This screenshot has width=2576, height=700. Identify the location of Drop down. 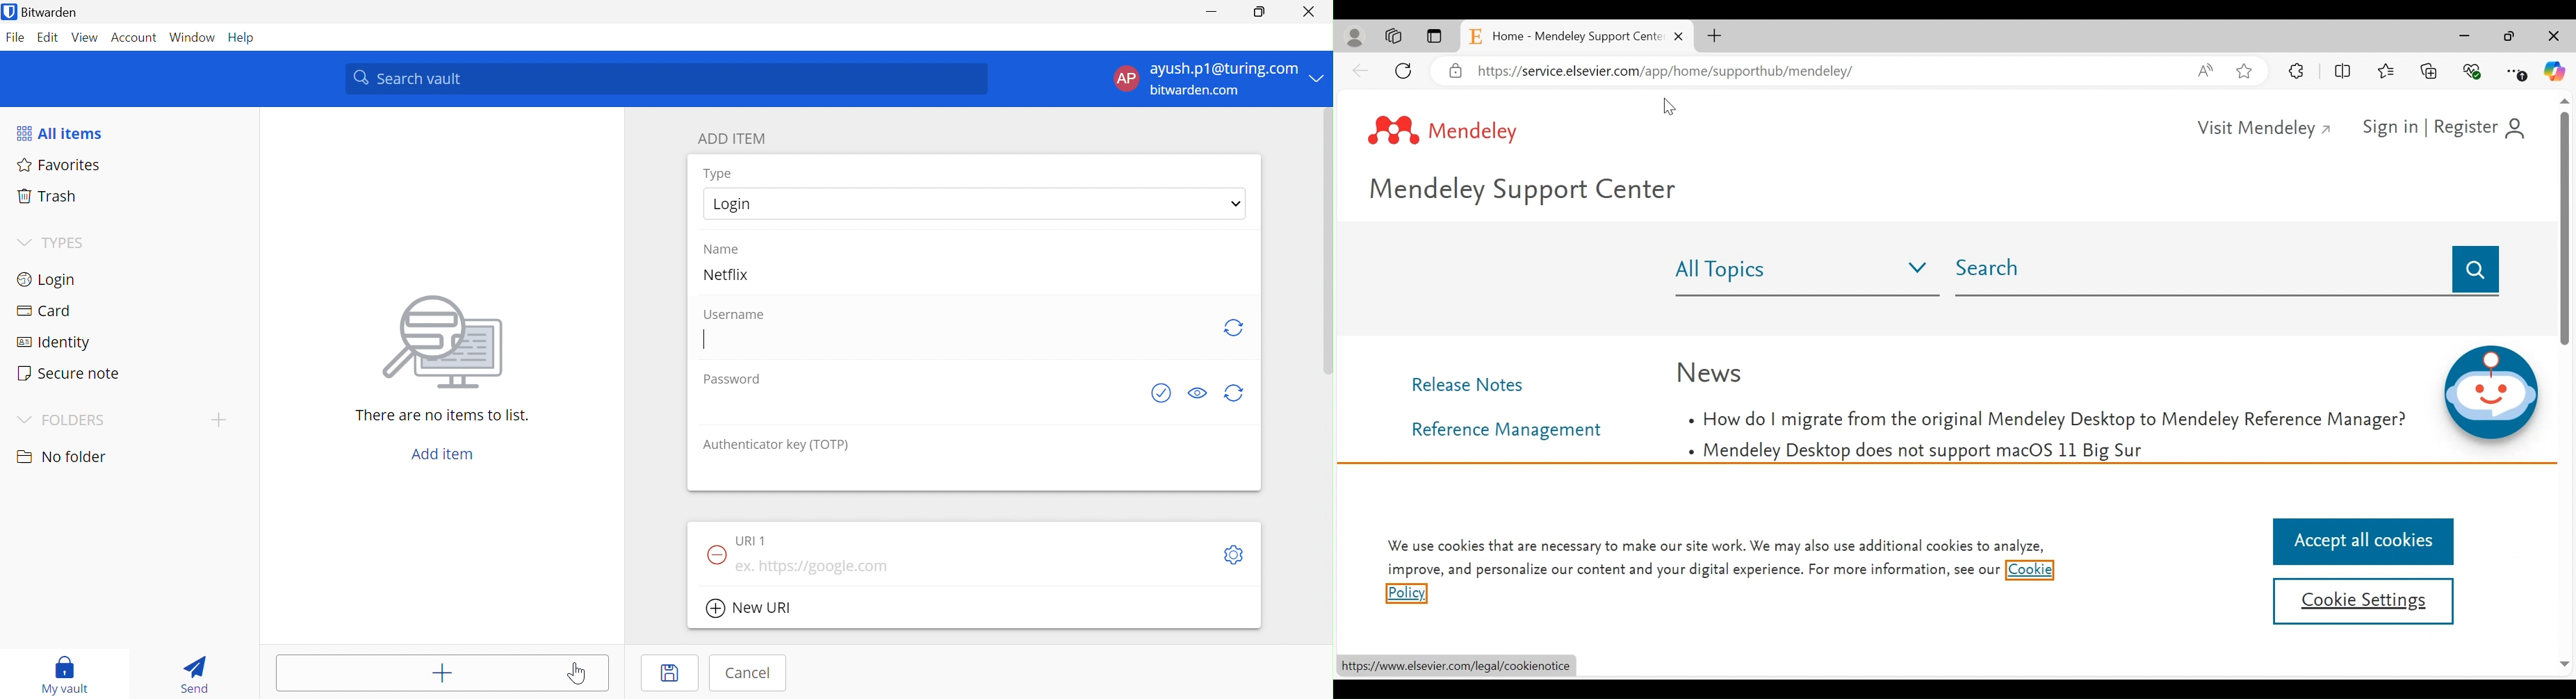
(1318, 77).